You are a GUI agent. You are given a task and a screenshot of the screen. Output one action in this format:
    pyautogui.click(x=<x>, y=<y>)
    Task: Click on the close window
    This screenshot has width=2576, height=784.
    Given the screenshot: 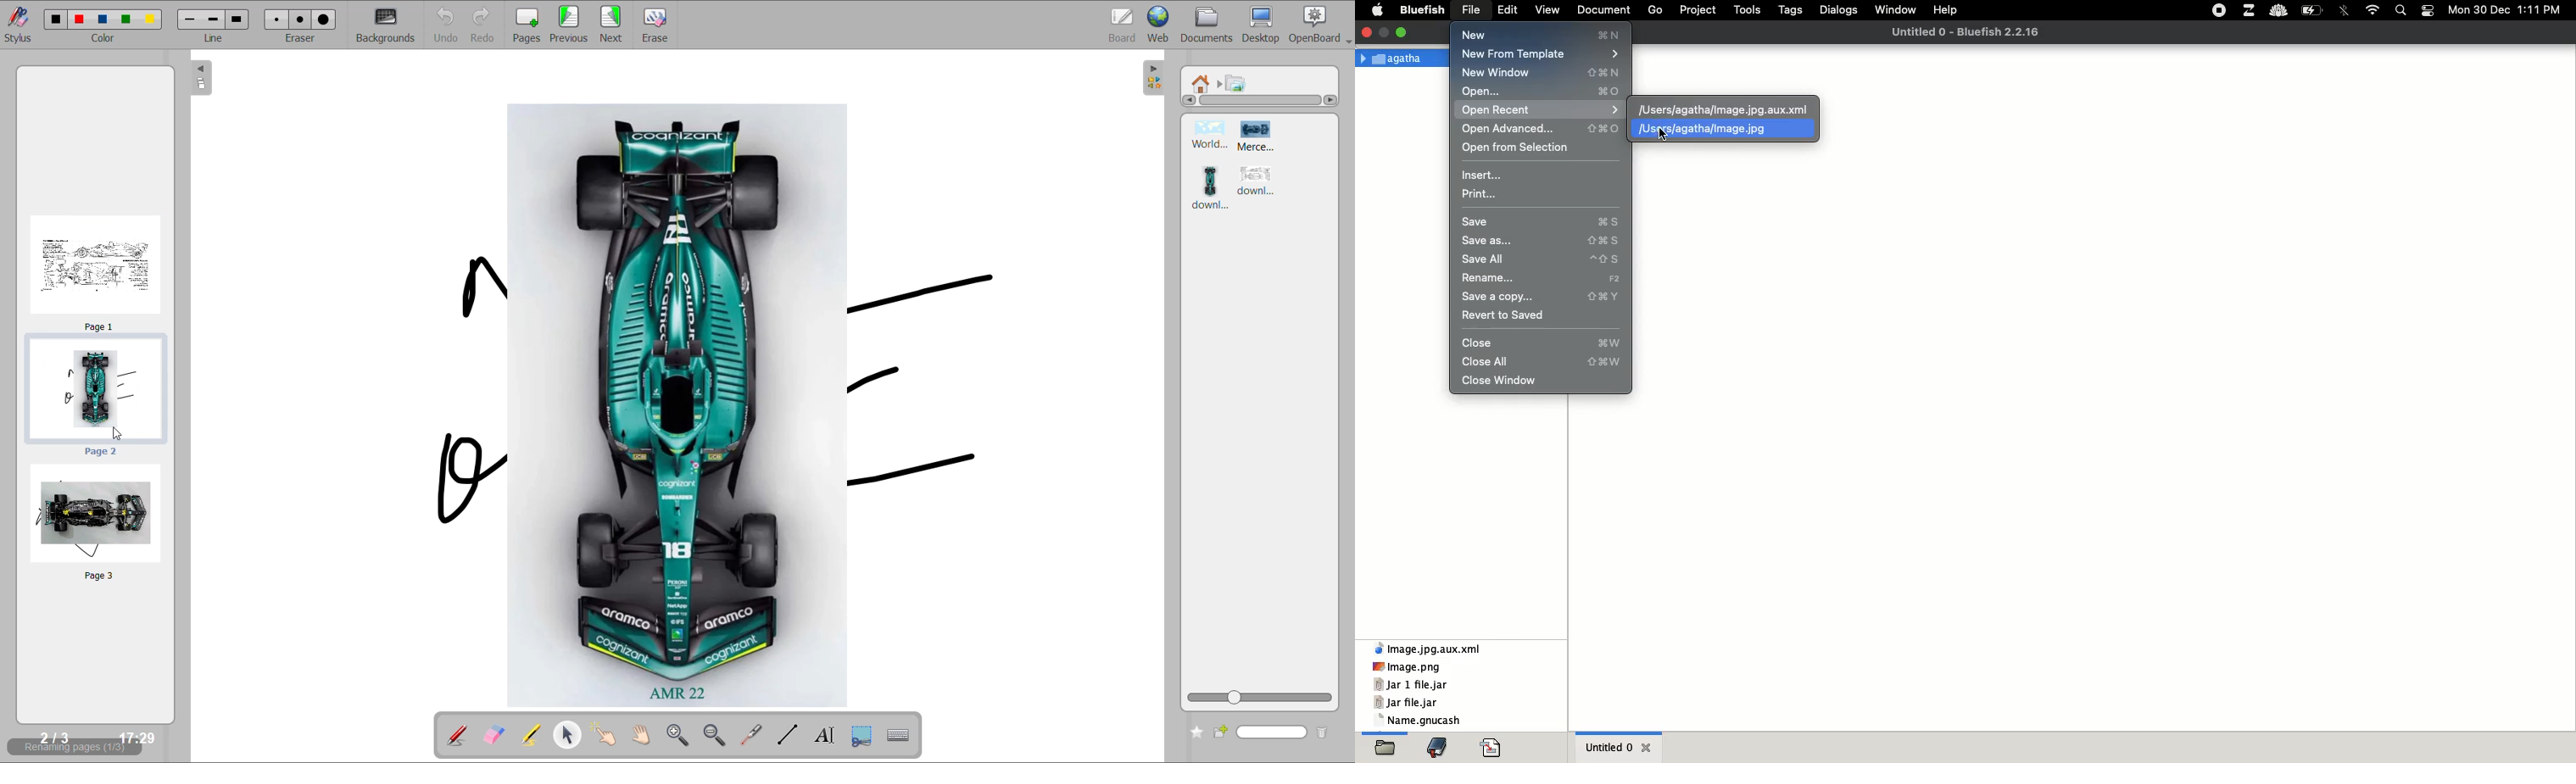 What is the action you would take?
    pyautogui.click(x=1502, y=379)
    